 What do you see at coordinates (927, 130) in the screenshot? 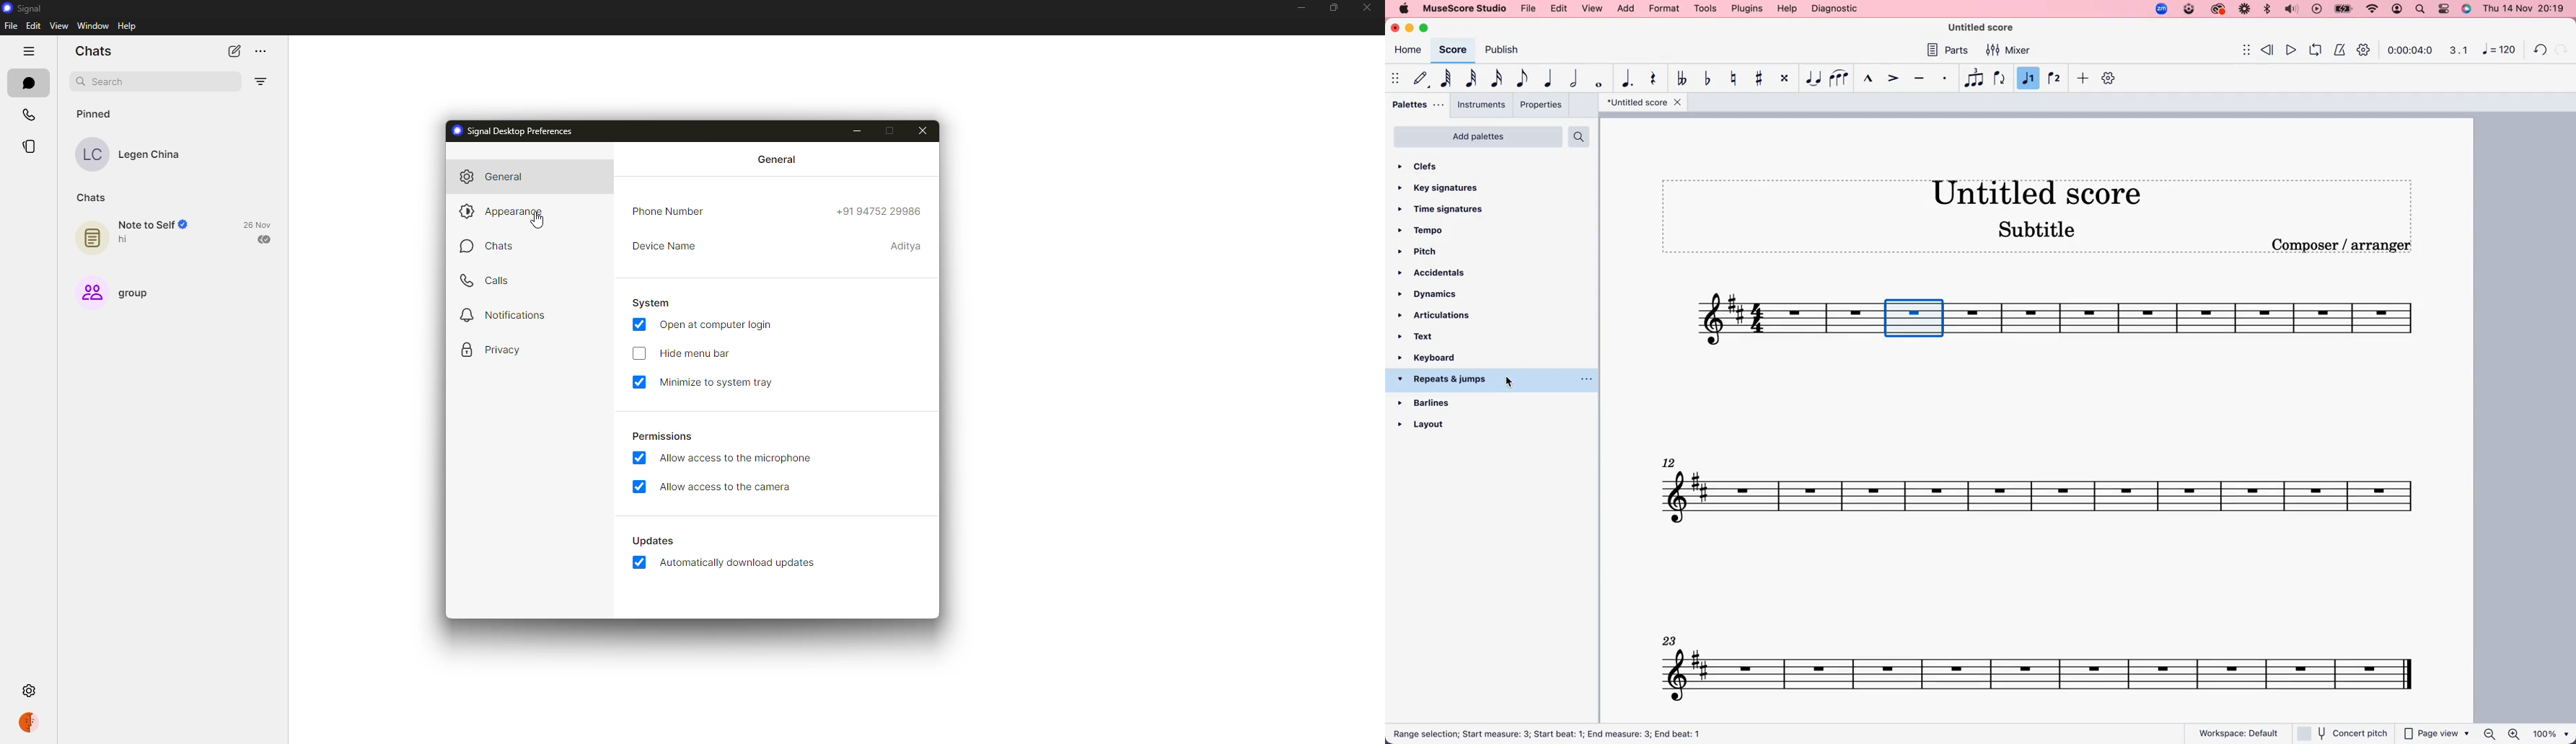
I see `close` at bounding box center [927, 130].